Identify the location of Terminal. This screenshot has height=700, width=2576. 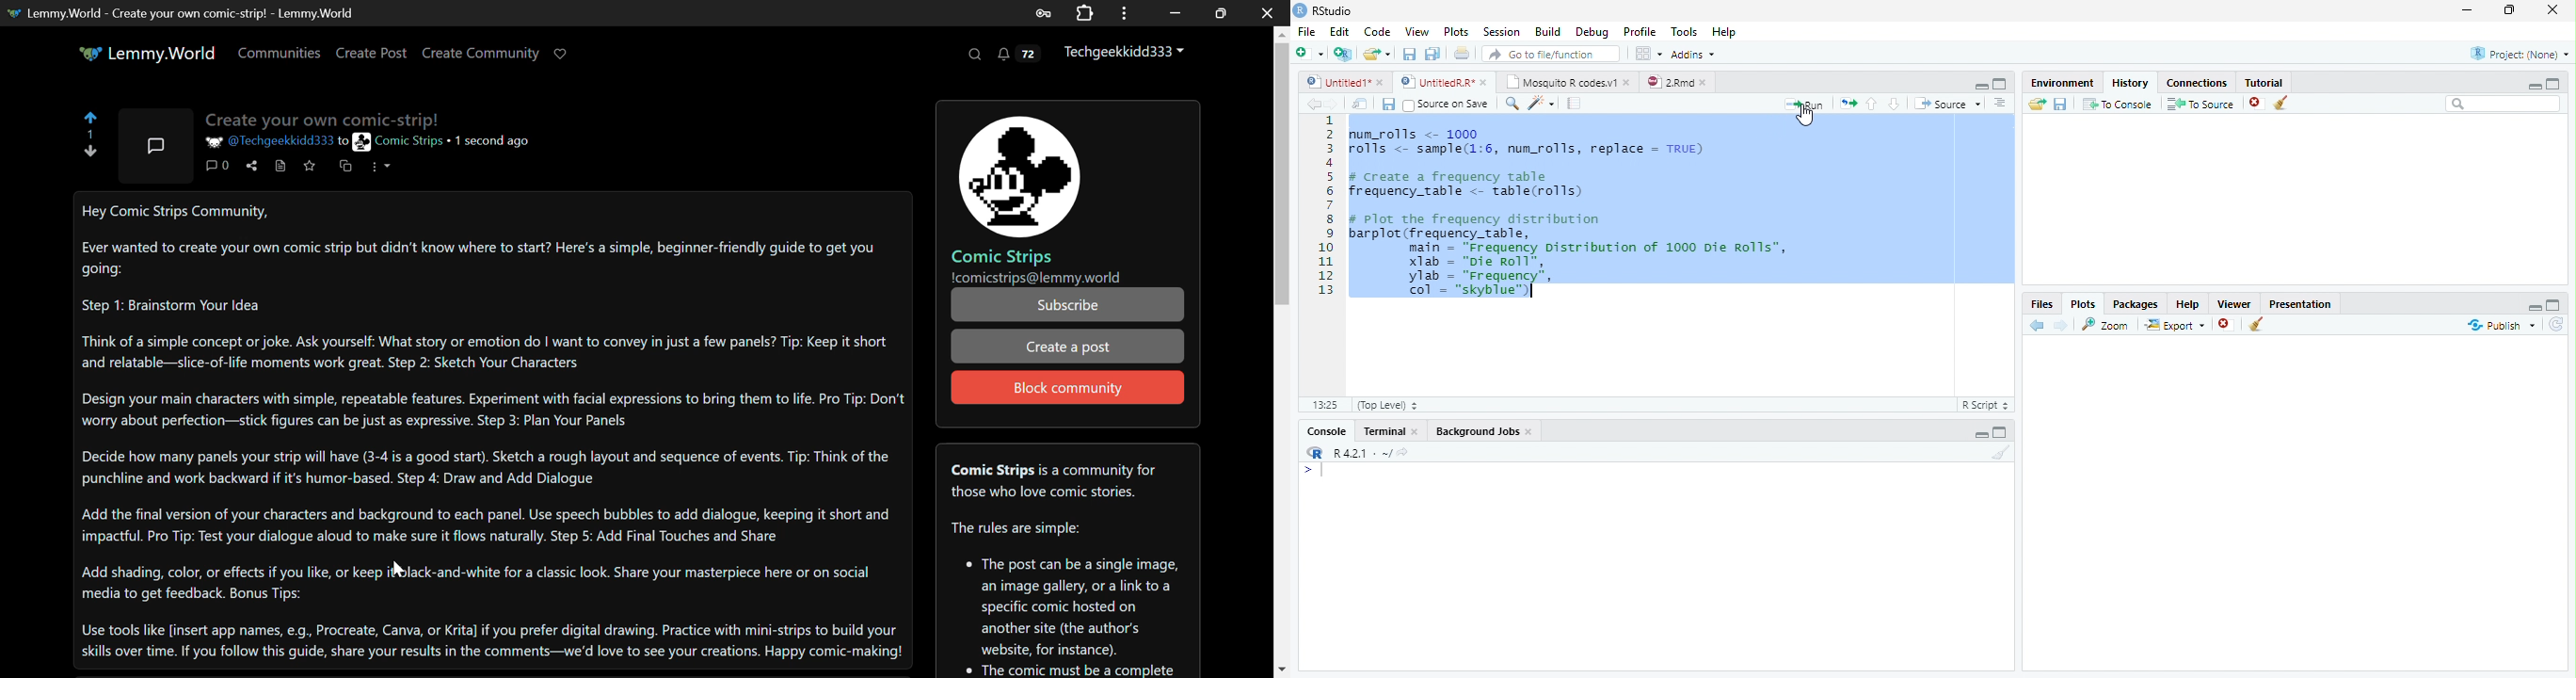
(1393, 430).